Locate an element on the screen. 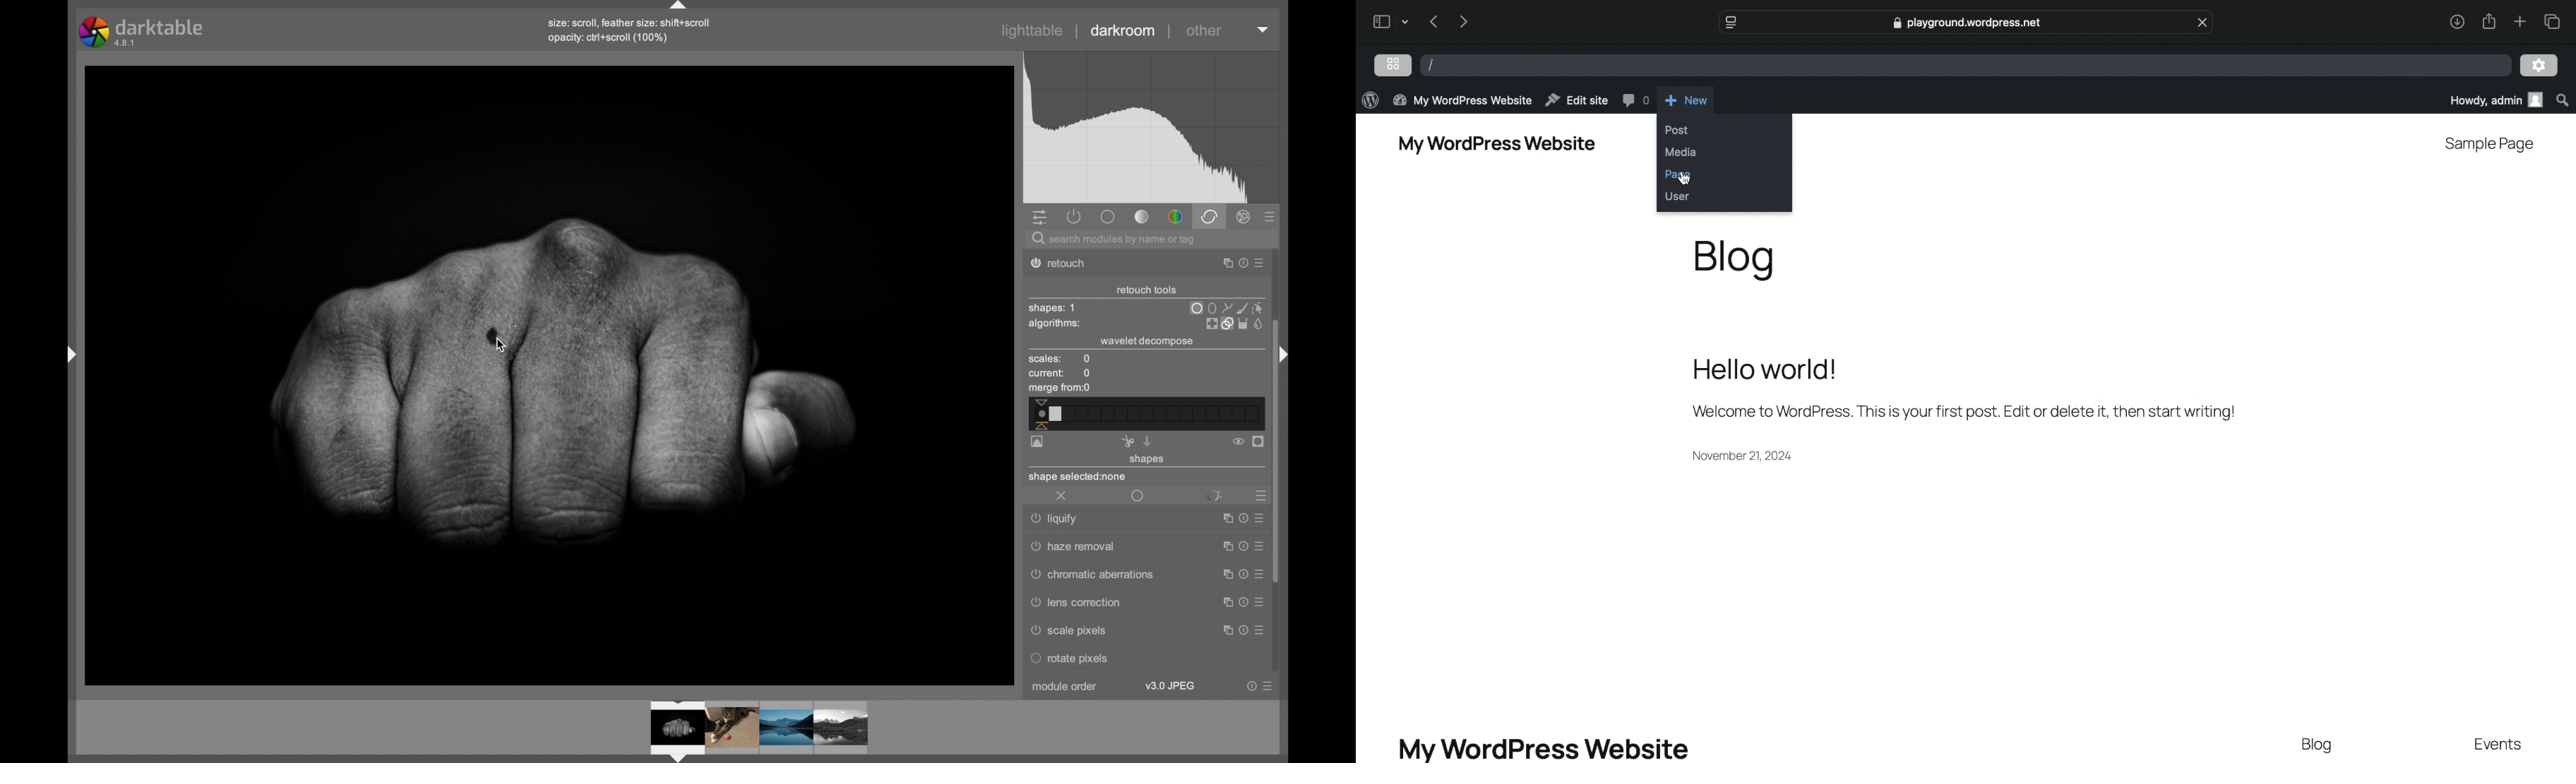 This screenshot has height=784, width=2576. my wordpress website is located at coordinates (1463, 101).